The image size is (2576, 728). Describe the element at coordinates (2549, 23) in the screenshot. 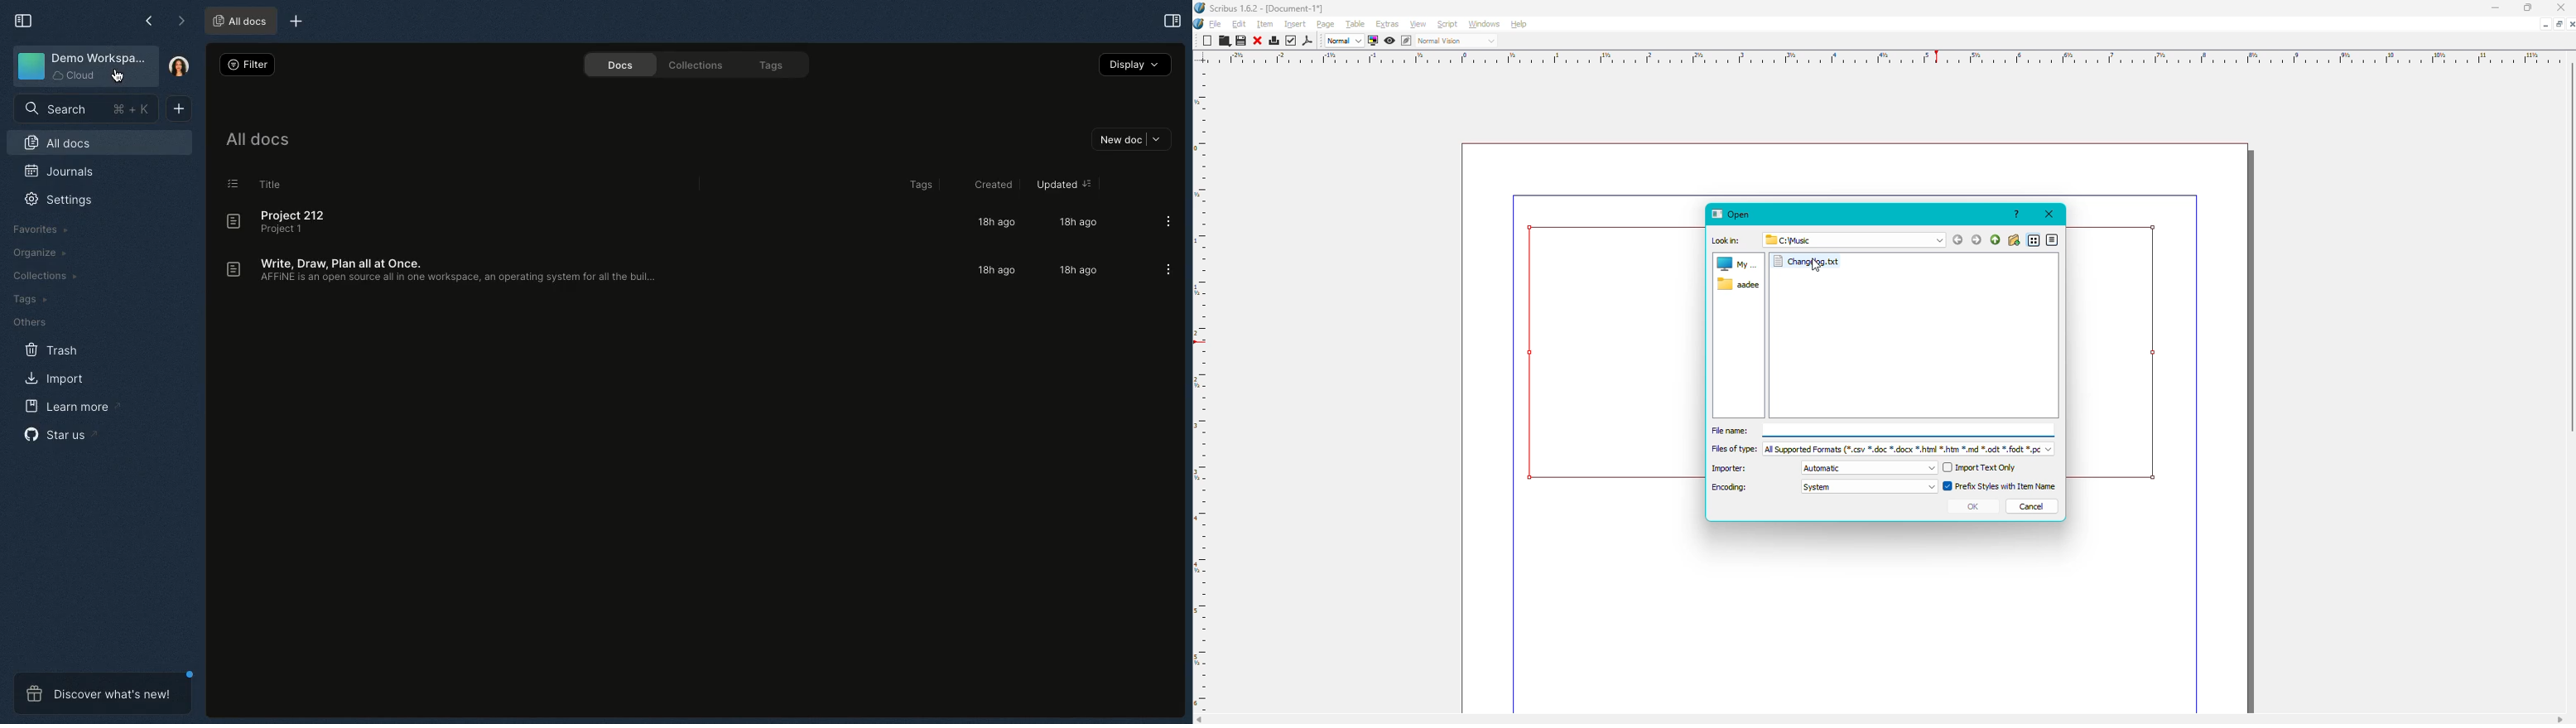

I see `Sheet options` at that location.